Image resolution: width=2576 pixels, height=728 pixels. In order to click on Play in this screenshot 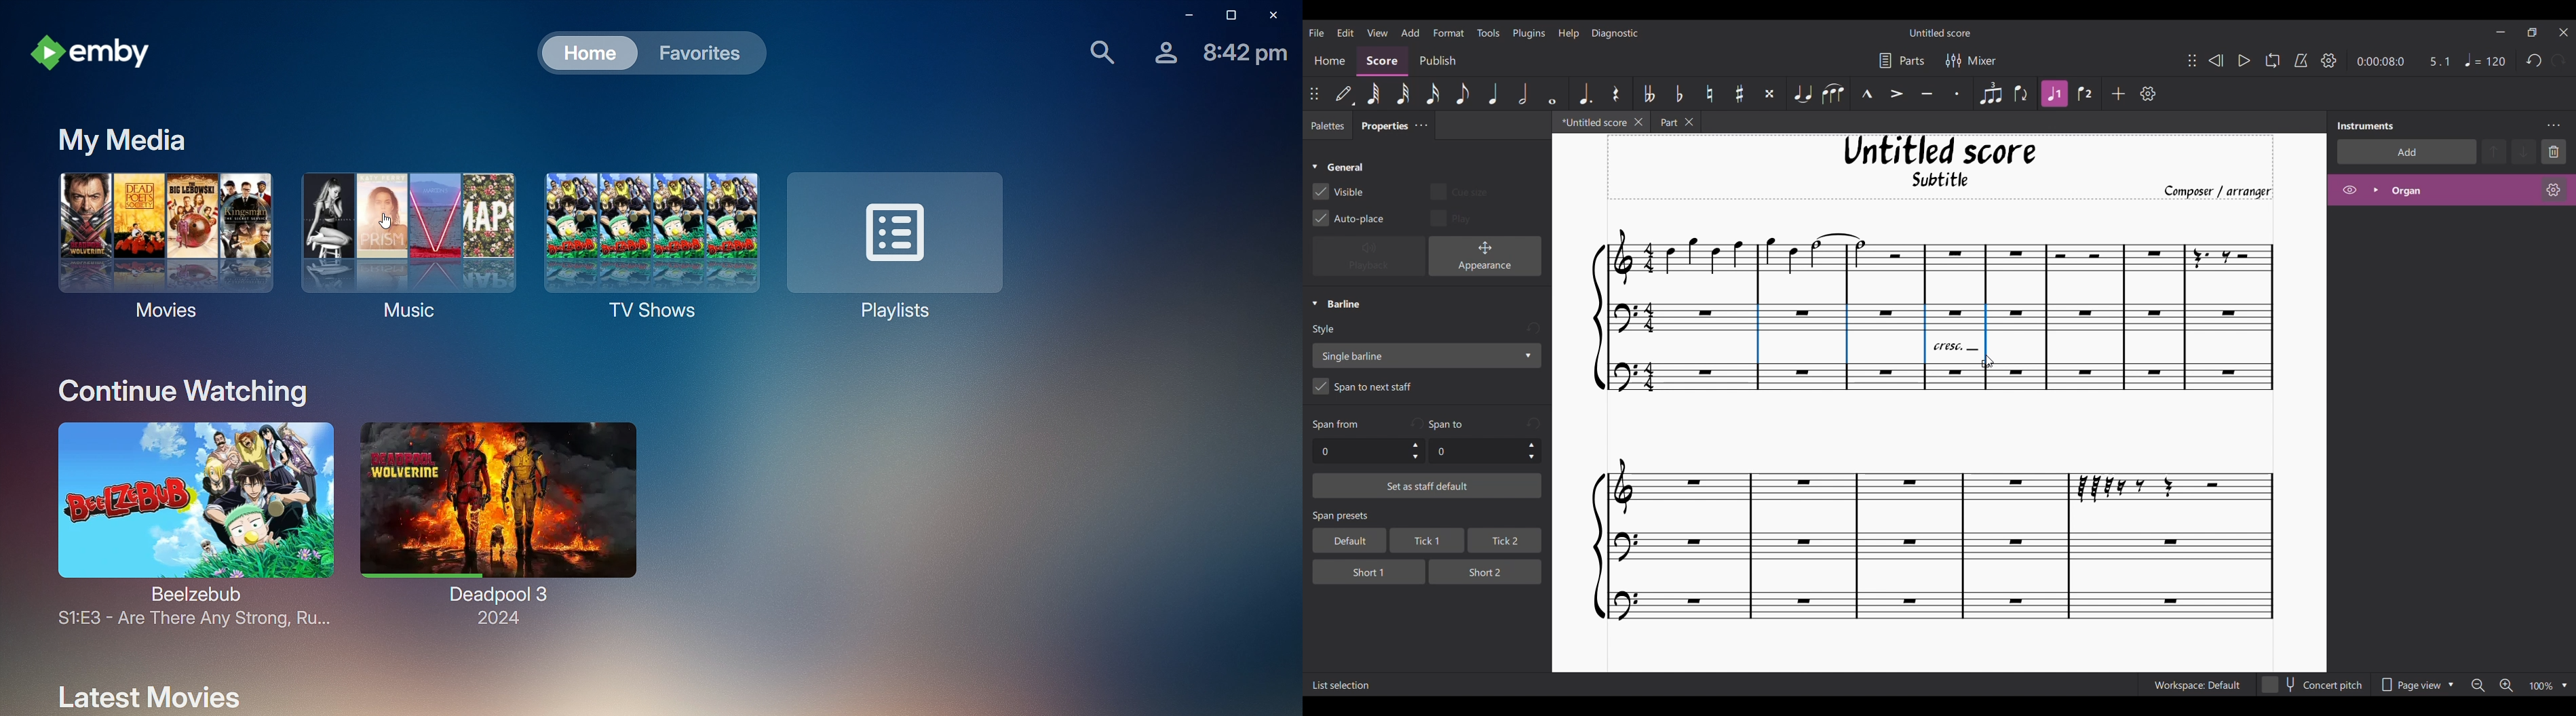, I will do `click(2244, 61)`.